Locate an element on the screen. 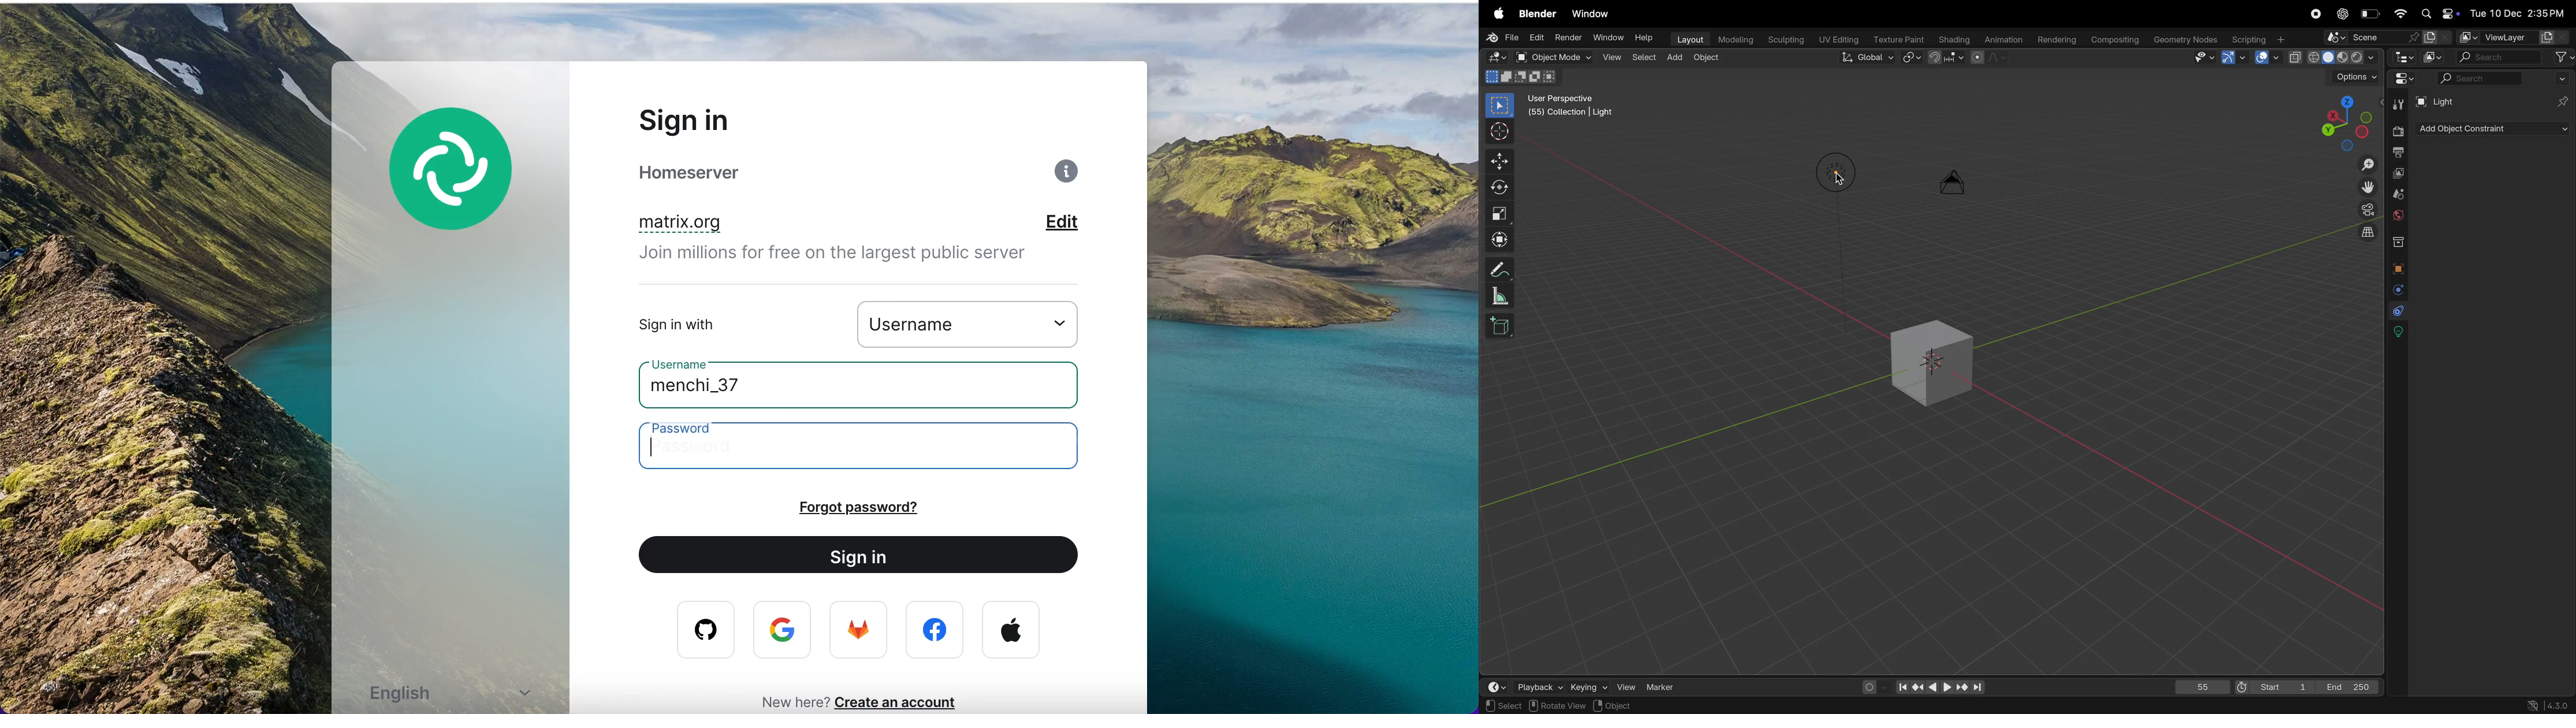 This screenshot has width=2576, height=728. scene is located at coordinates (2387, 37).